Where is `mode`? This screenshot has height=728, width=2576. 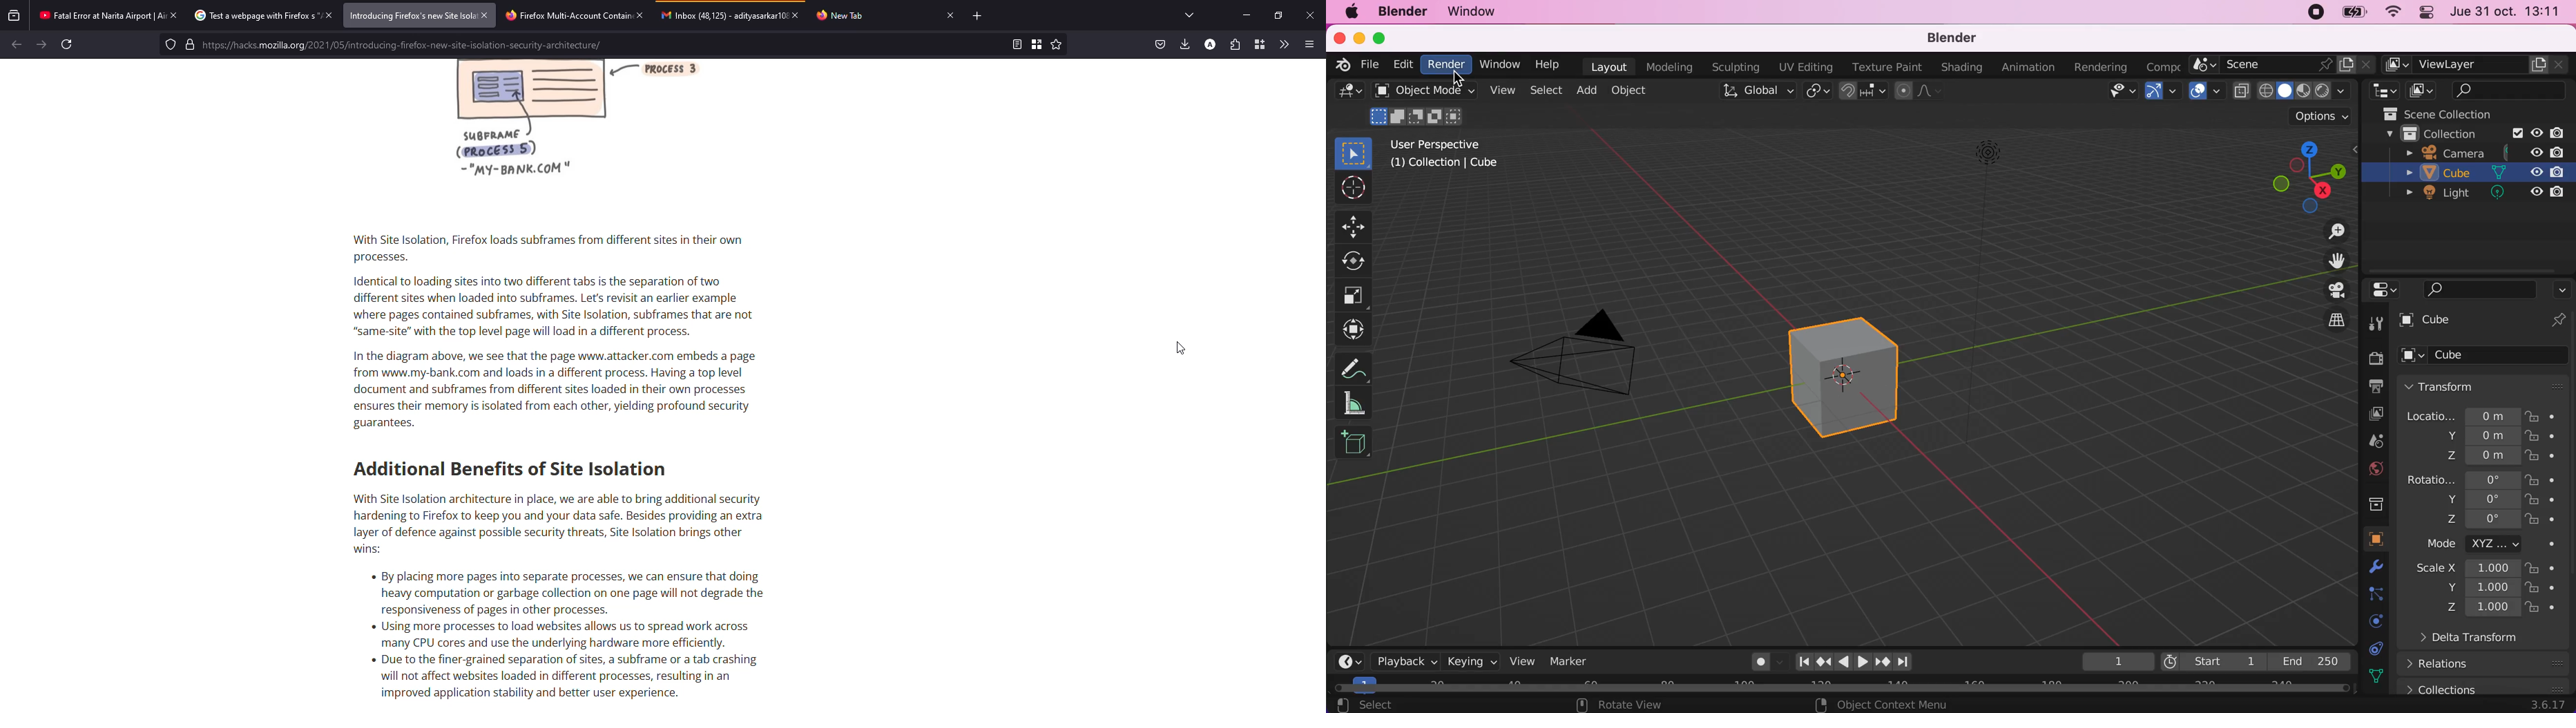
mode is located at coordinates (2472, 545).